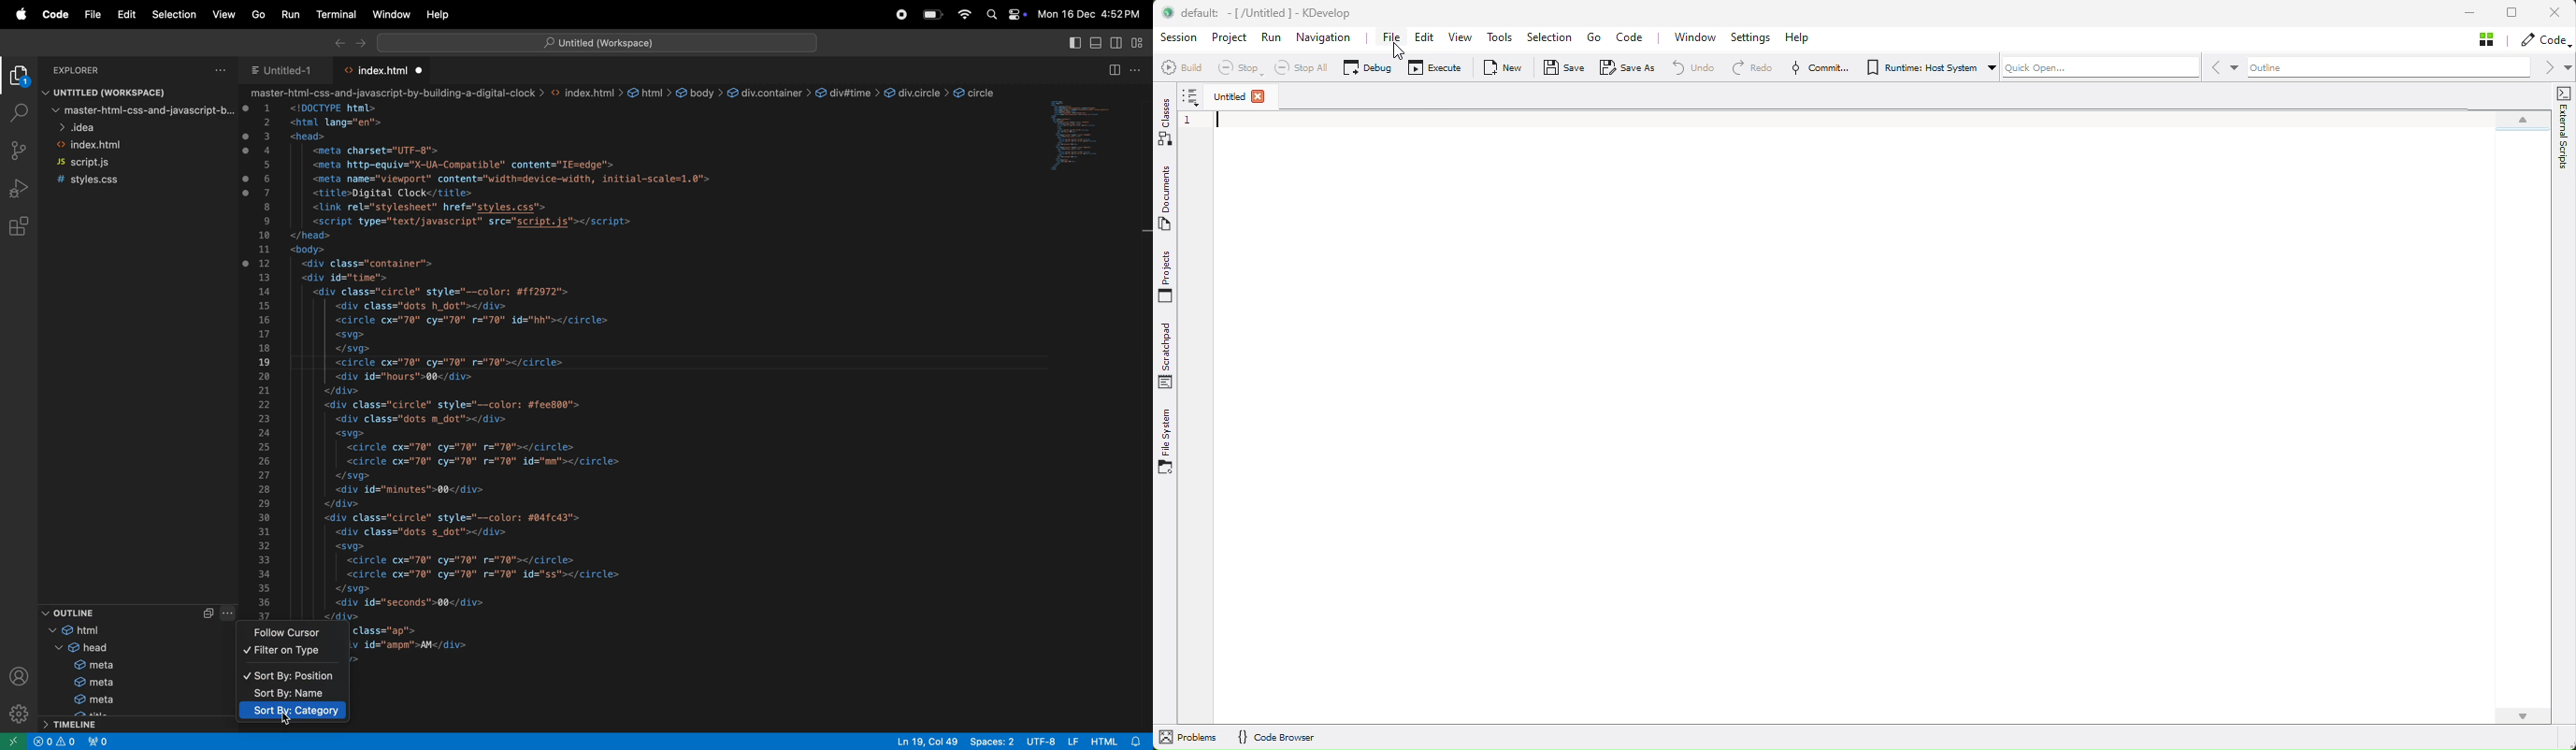 Image resolution: width=2576 pixels, height=756 pixels. Describe the element at coordinates (20, 14) in the screenshot. I see `aple menu` at that location.